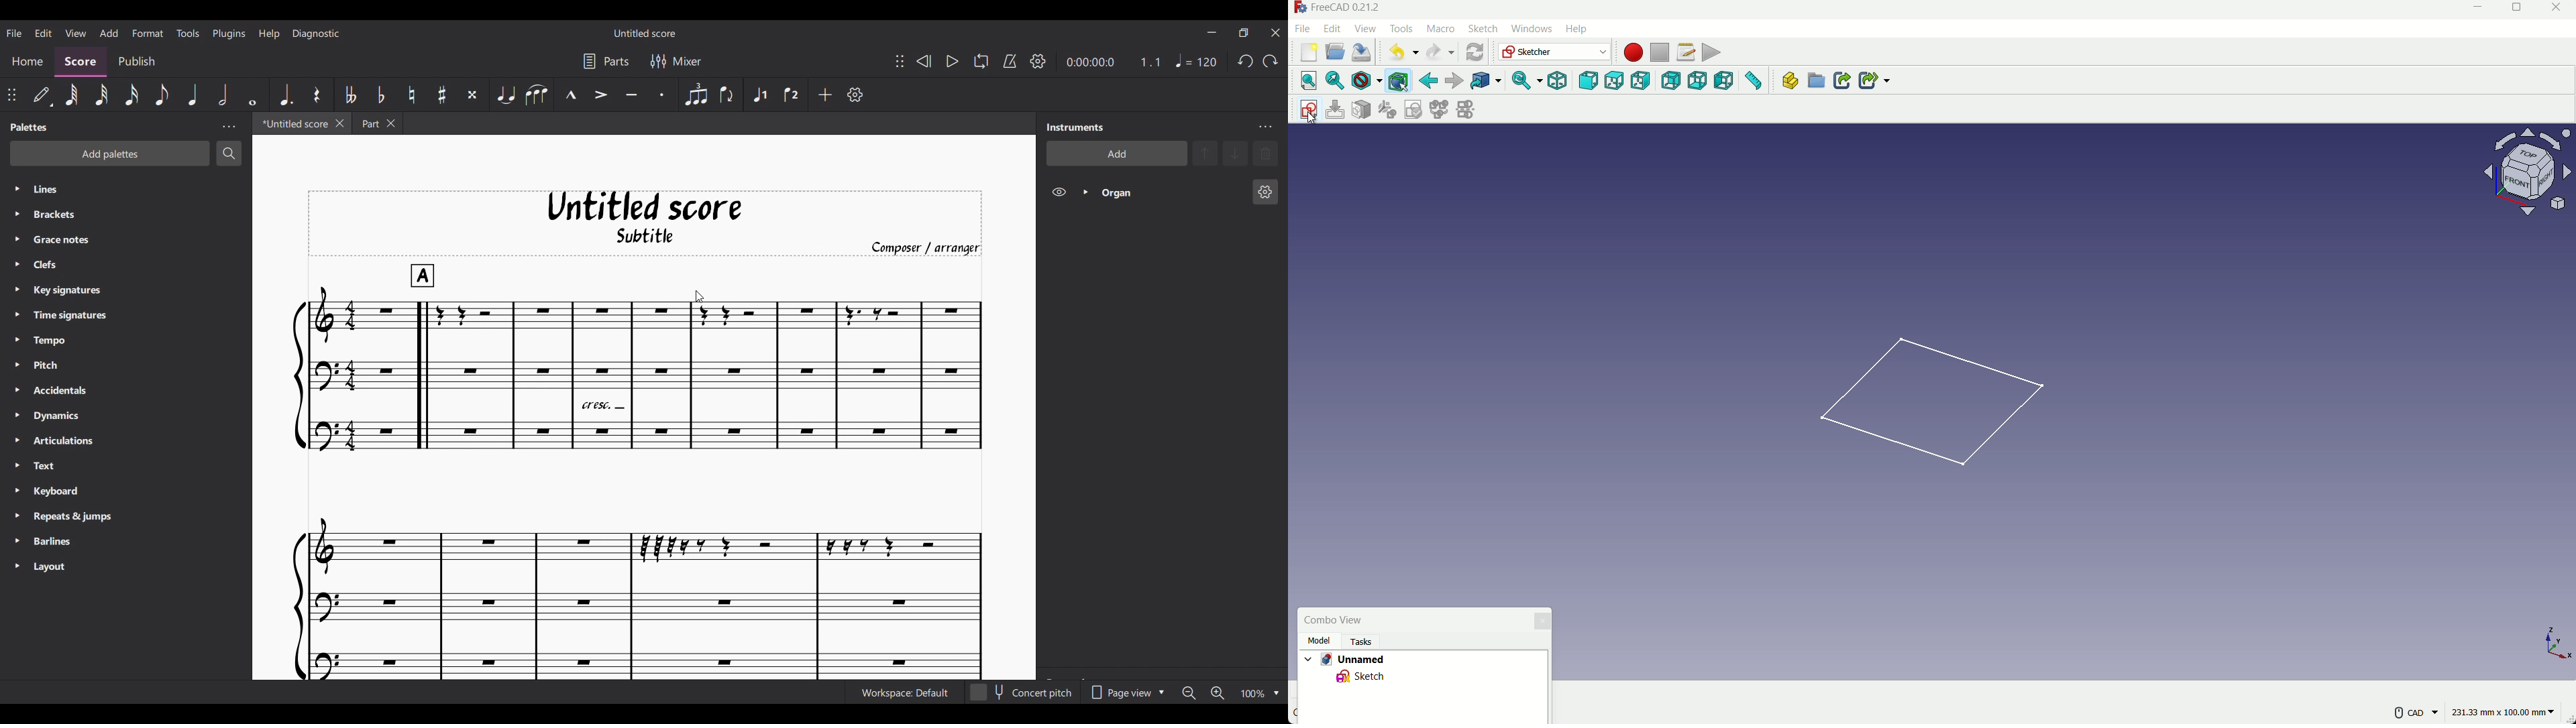  Describe the element at coordinates (1217, 692) in the screenshot. I see `Zoom in` at that location.